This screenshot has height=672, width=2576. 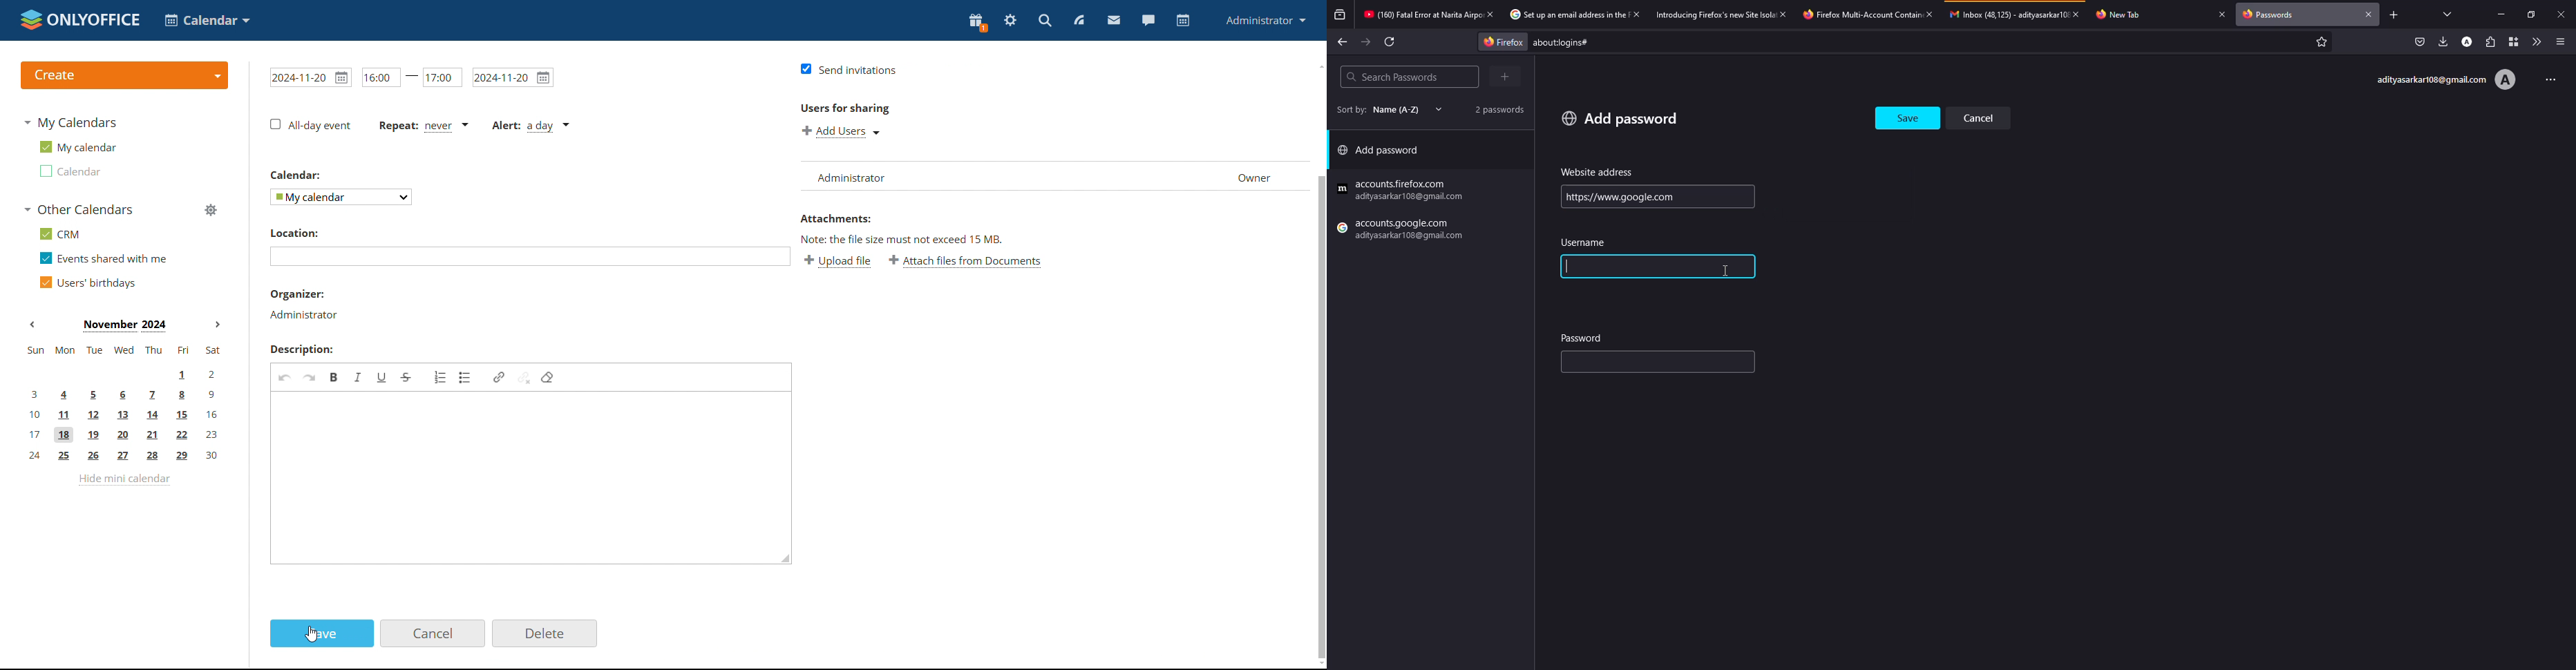 What do you see at coordinates (1507, 76) in the screenshot?
I see `add more` at bounding box center [1507, 76].